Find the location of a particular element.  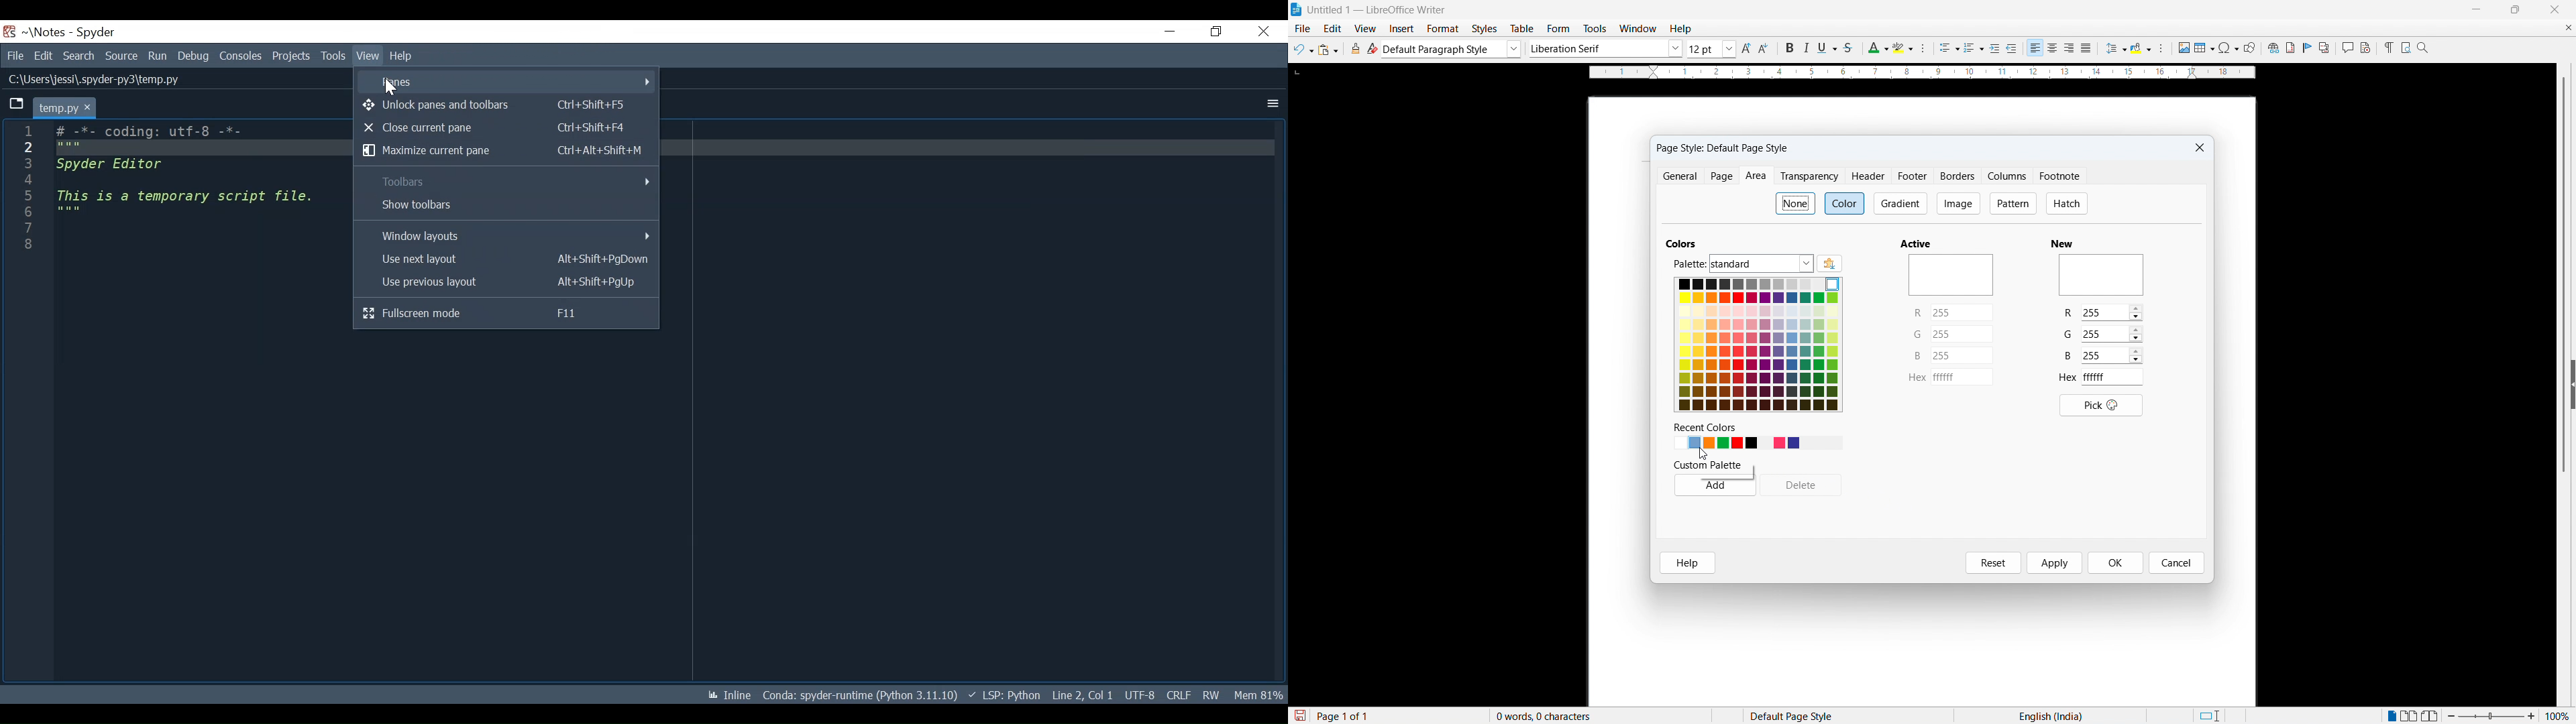

hex is located at coordinates (2068, 377).